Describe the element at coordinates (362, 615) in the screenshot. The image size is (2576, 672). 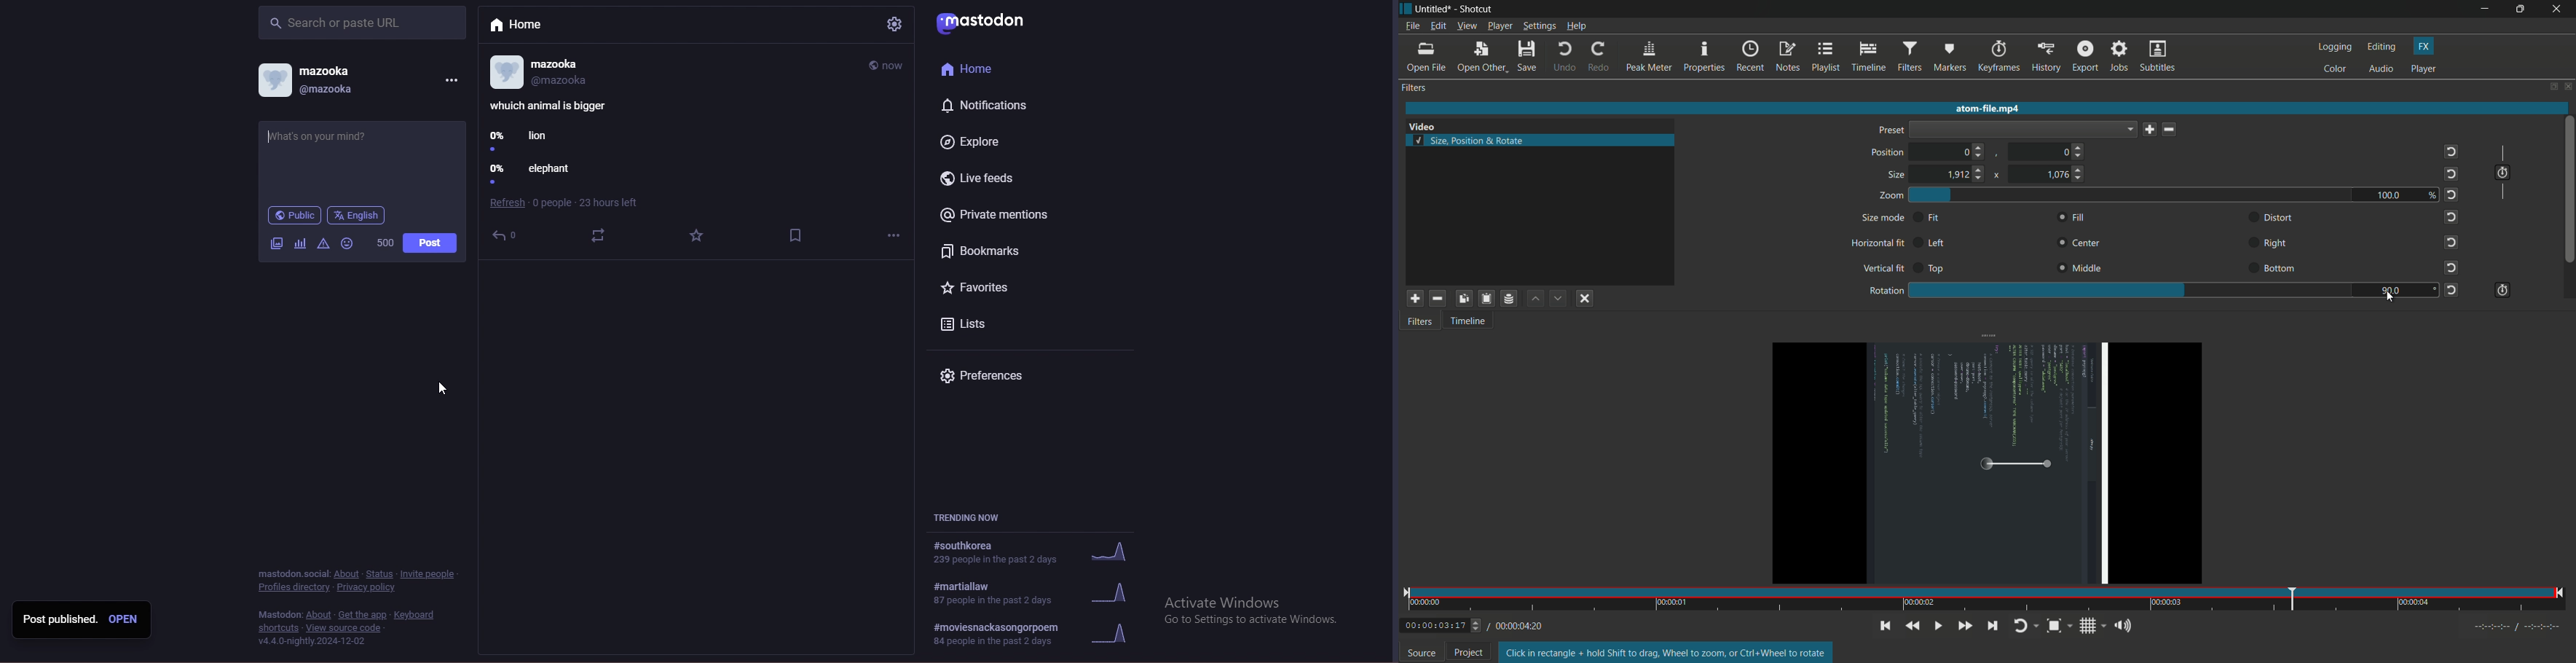
I see `get the app` at that location.